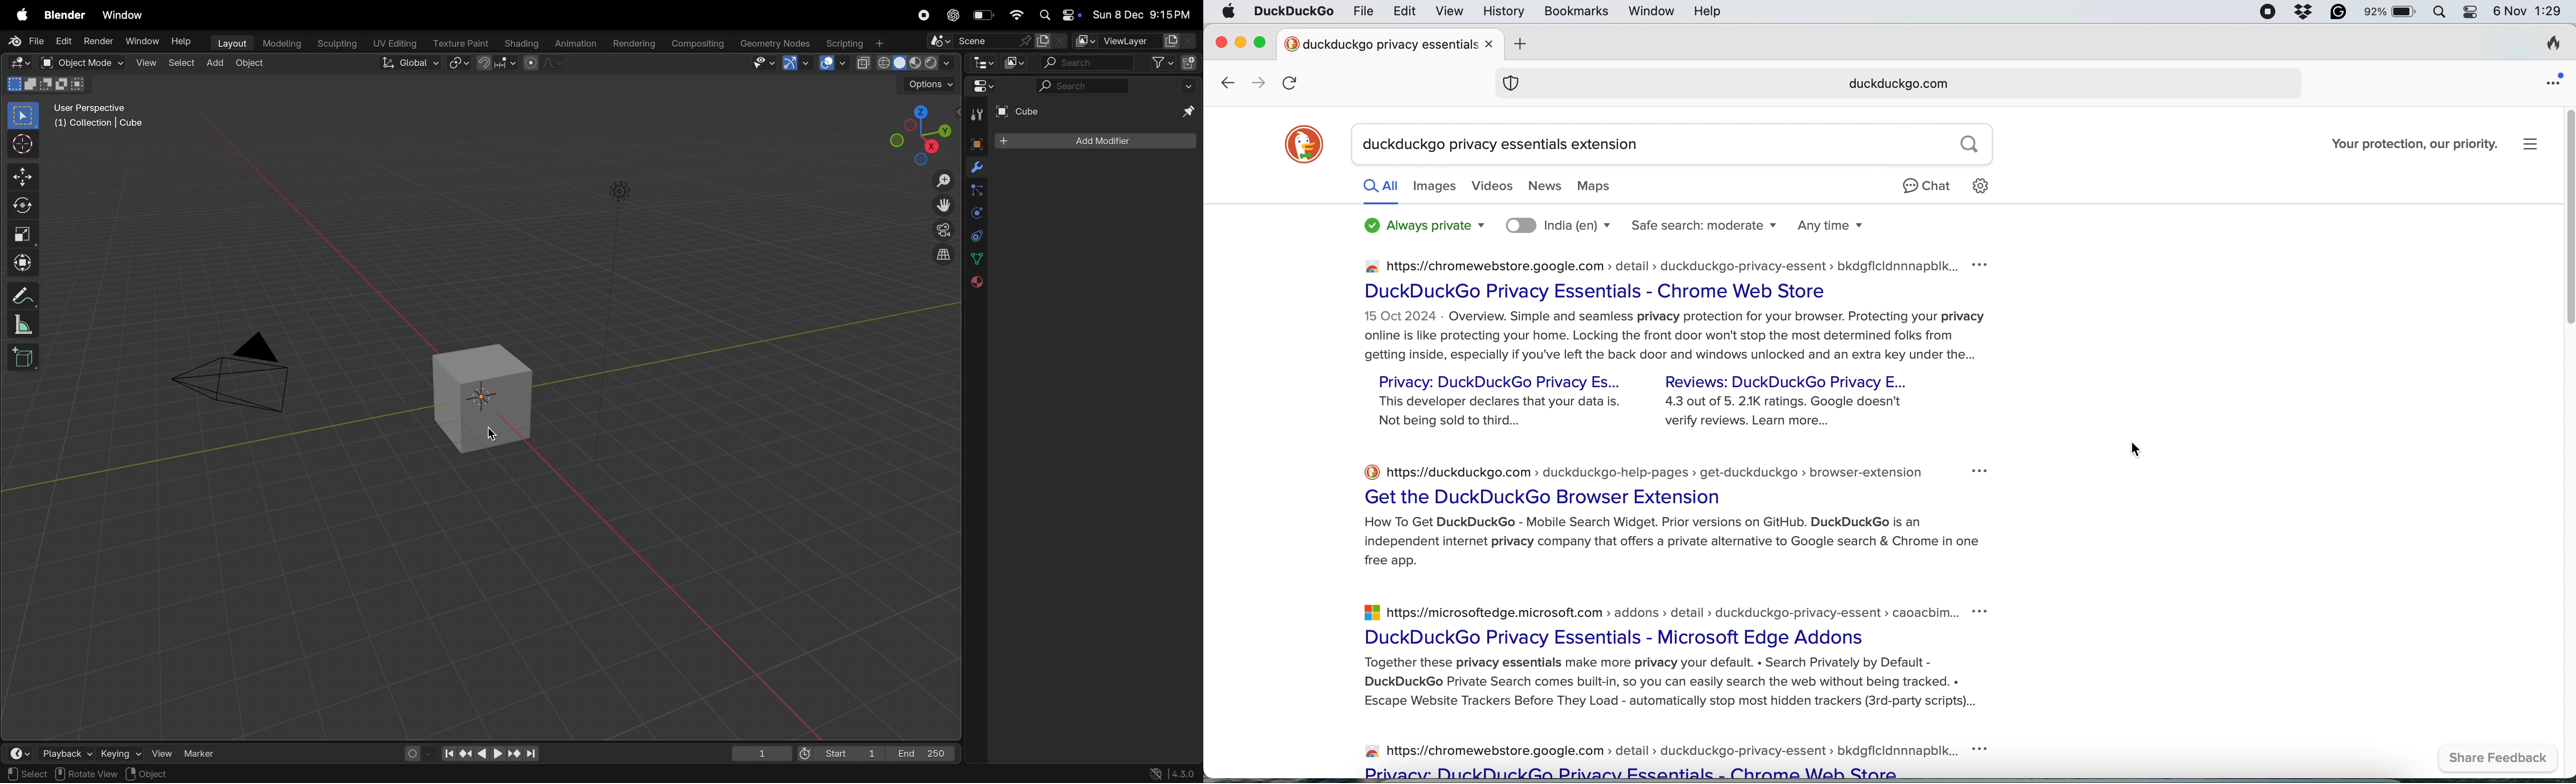 This screenshot has height=784, width=2576. Describe the element at coordinates (839, 753) in the screenshot. I see `Start 1` at that location.